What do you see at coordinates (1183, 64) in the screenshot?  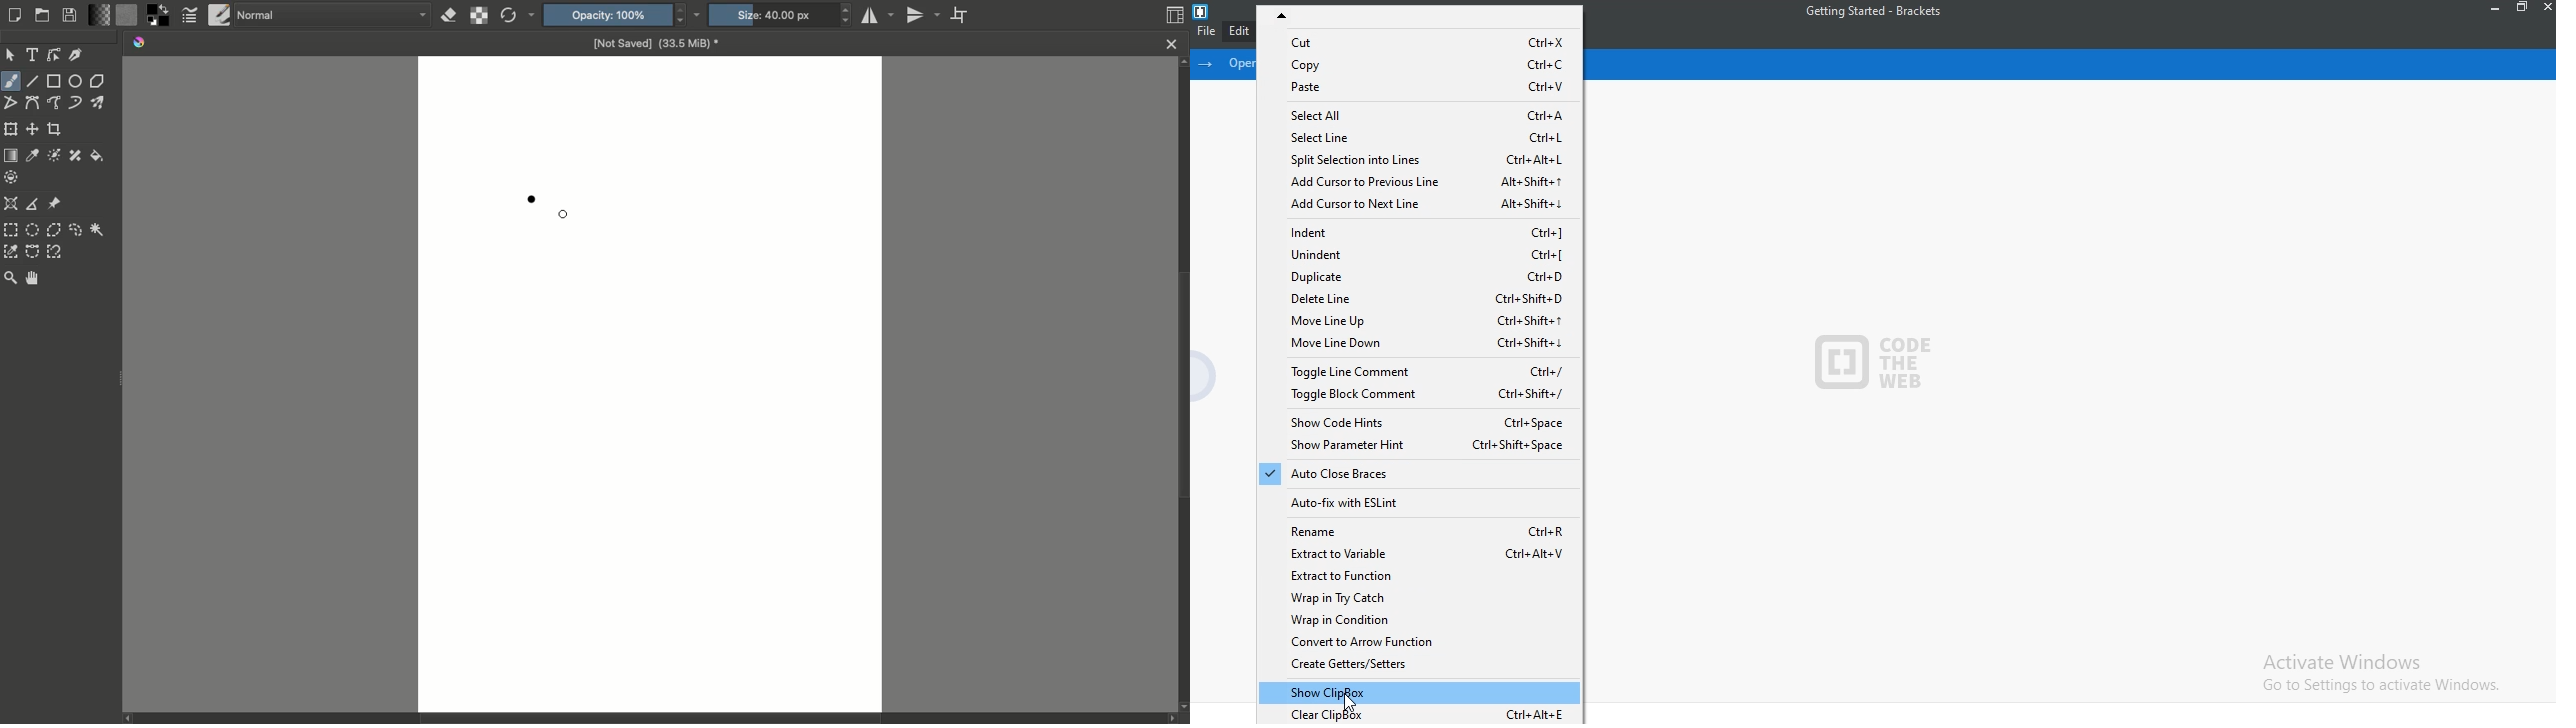 I see `scroll up` at bounding box center [1183, 64].